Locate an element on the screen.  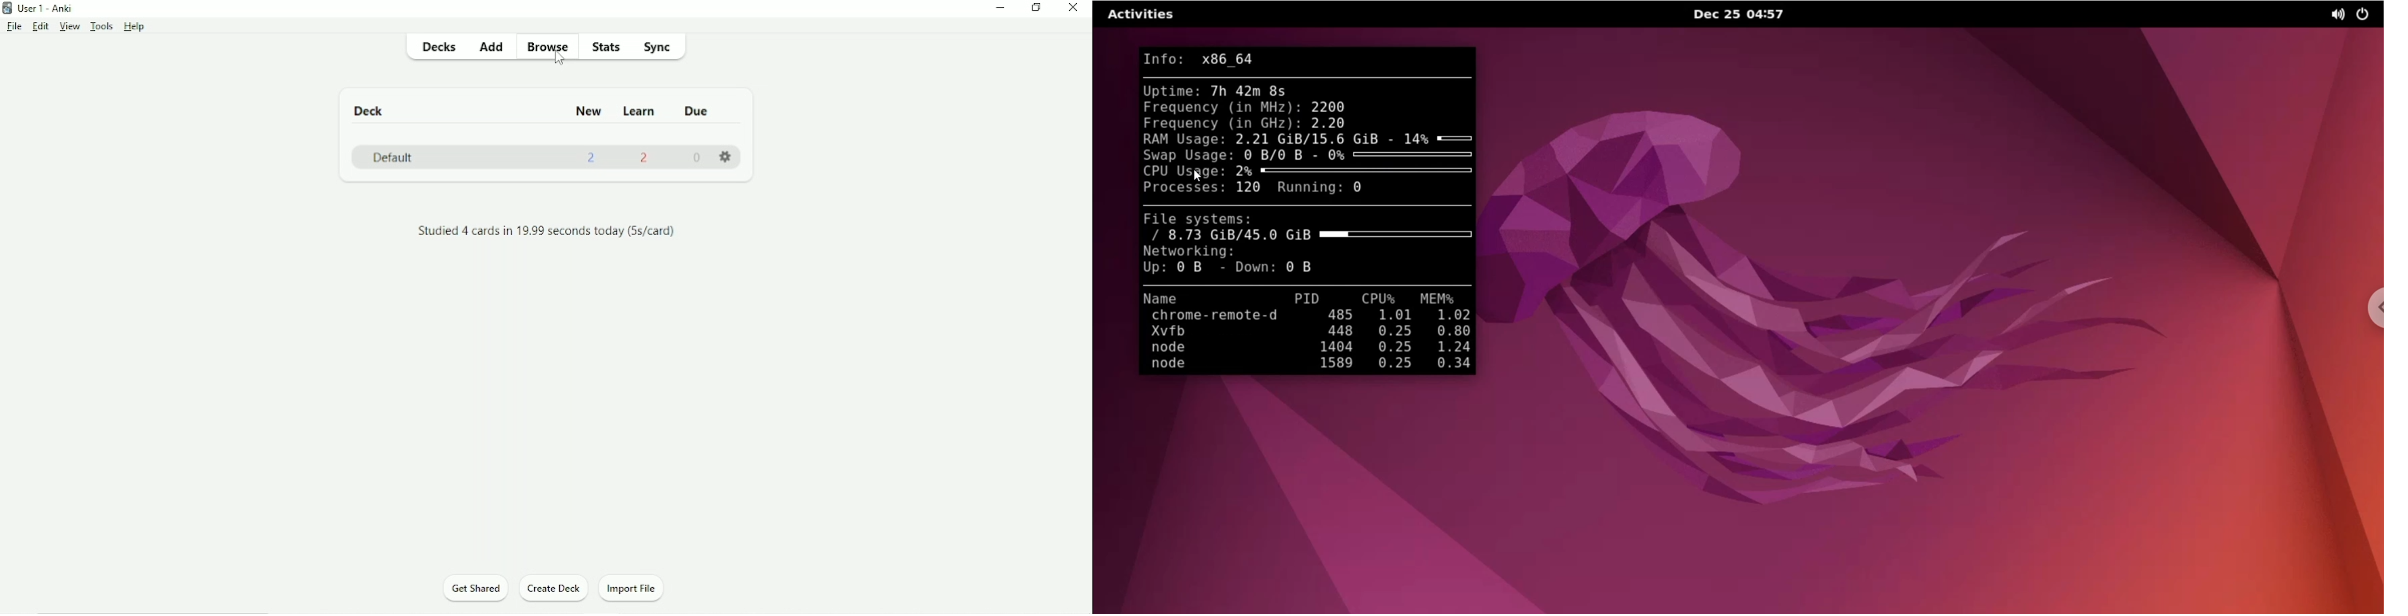
Edit is located at coordinates (41, 27).